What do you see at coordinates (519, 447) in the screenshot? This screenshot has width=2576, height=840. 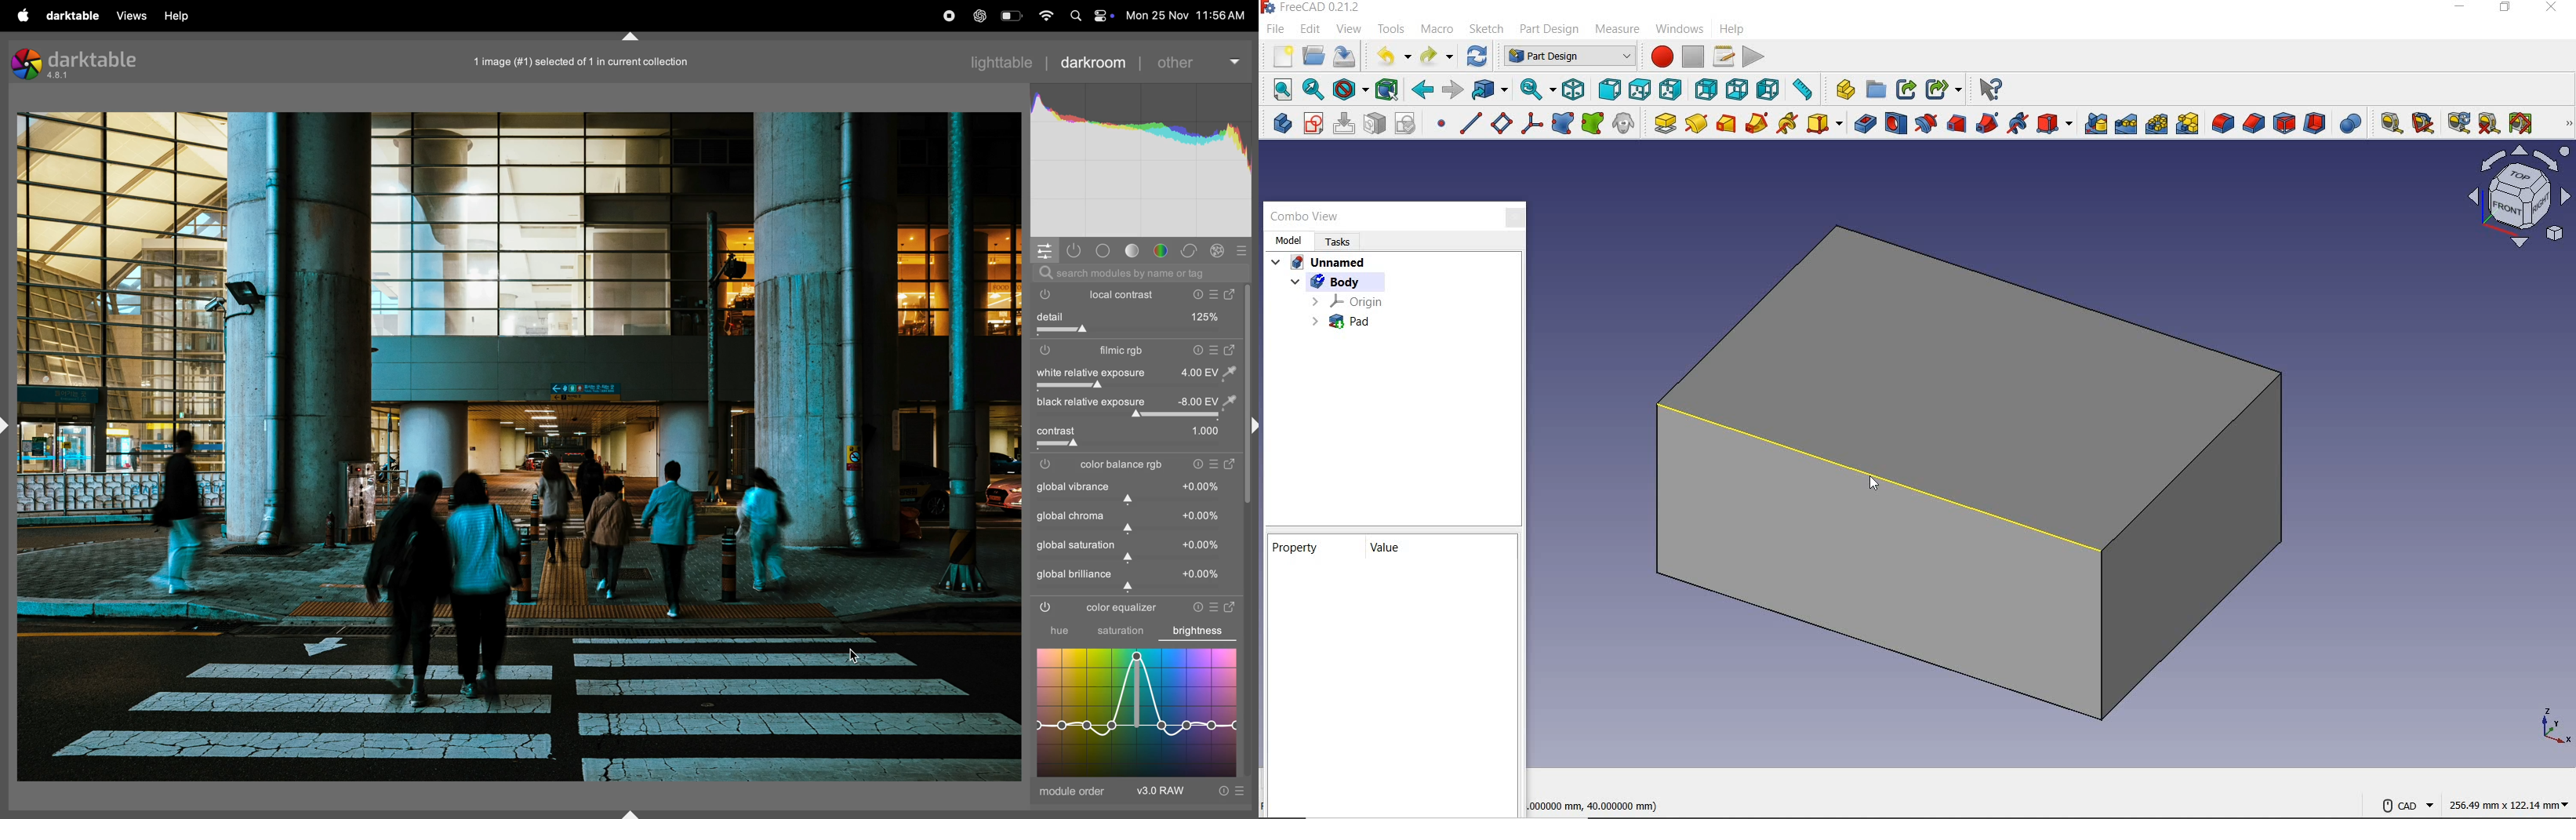 I see `image ` at bounding box center [519, 447].